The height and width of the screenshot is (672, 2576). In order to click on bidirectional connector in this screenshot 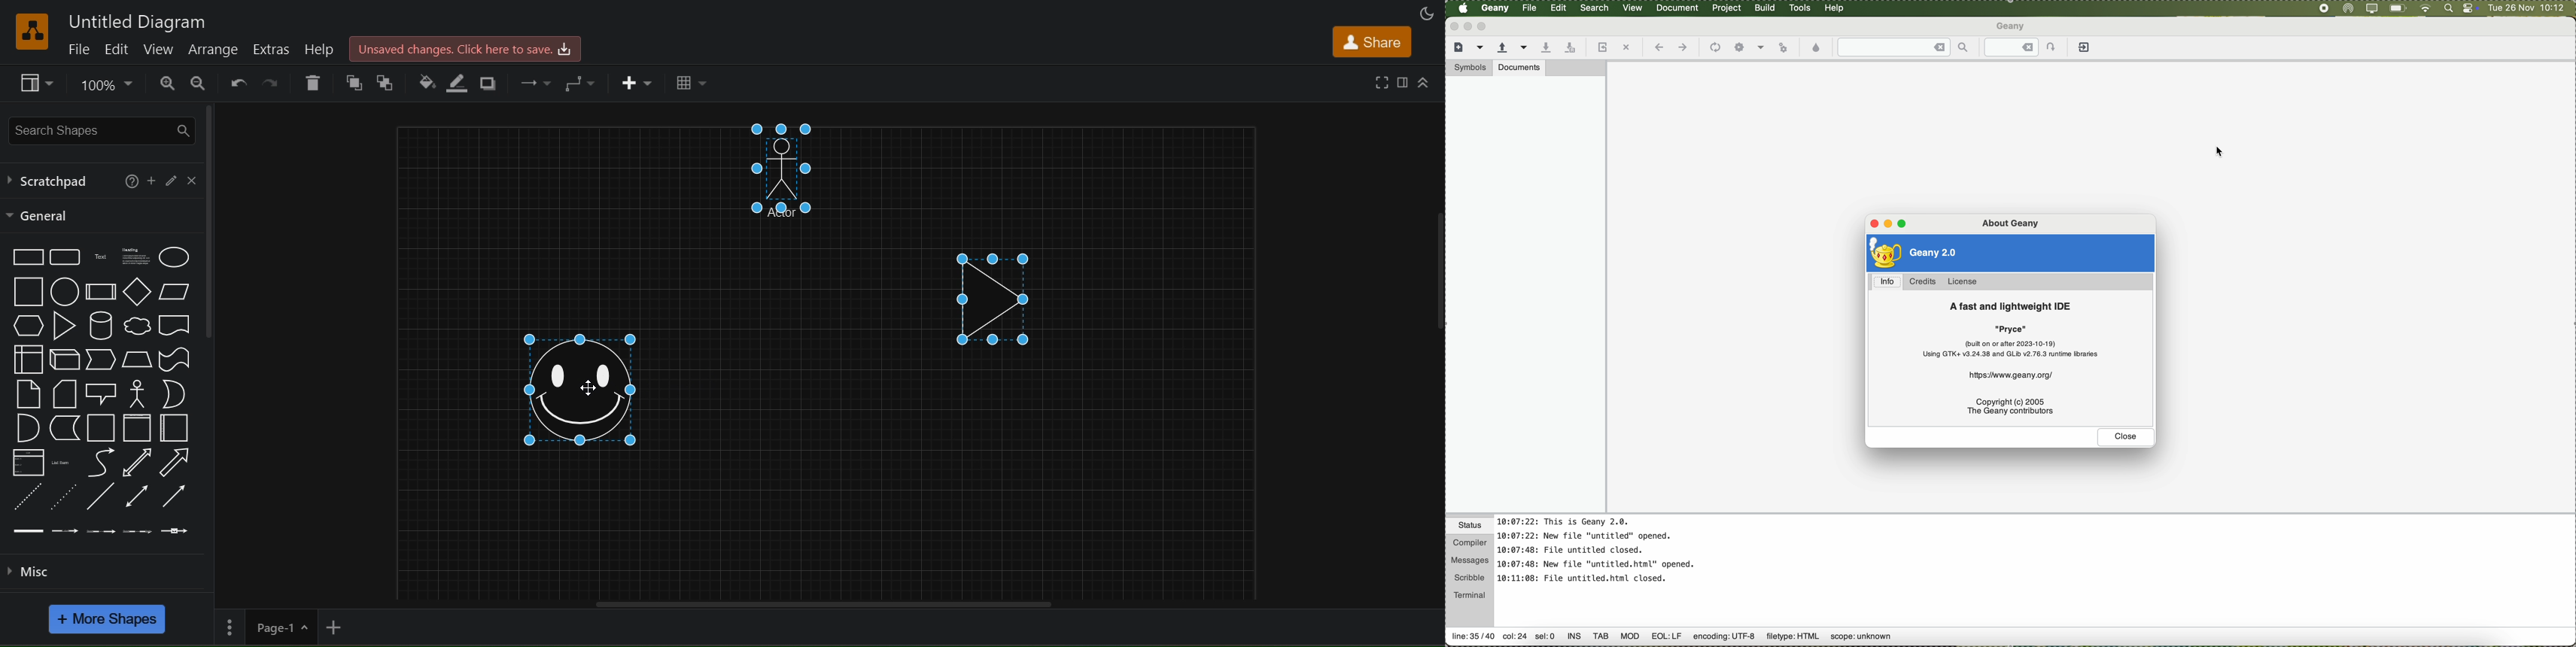, I will do `click(139, 497)`.